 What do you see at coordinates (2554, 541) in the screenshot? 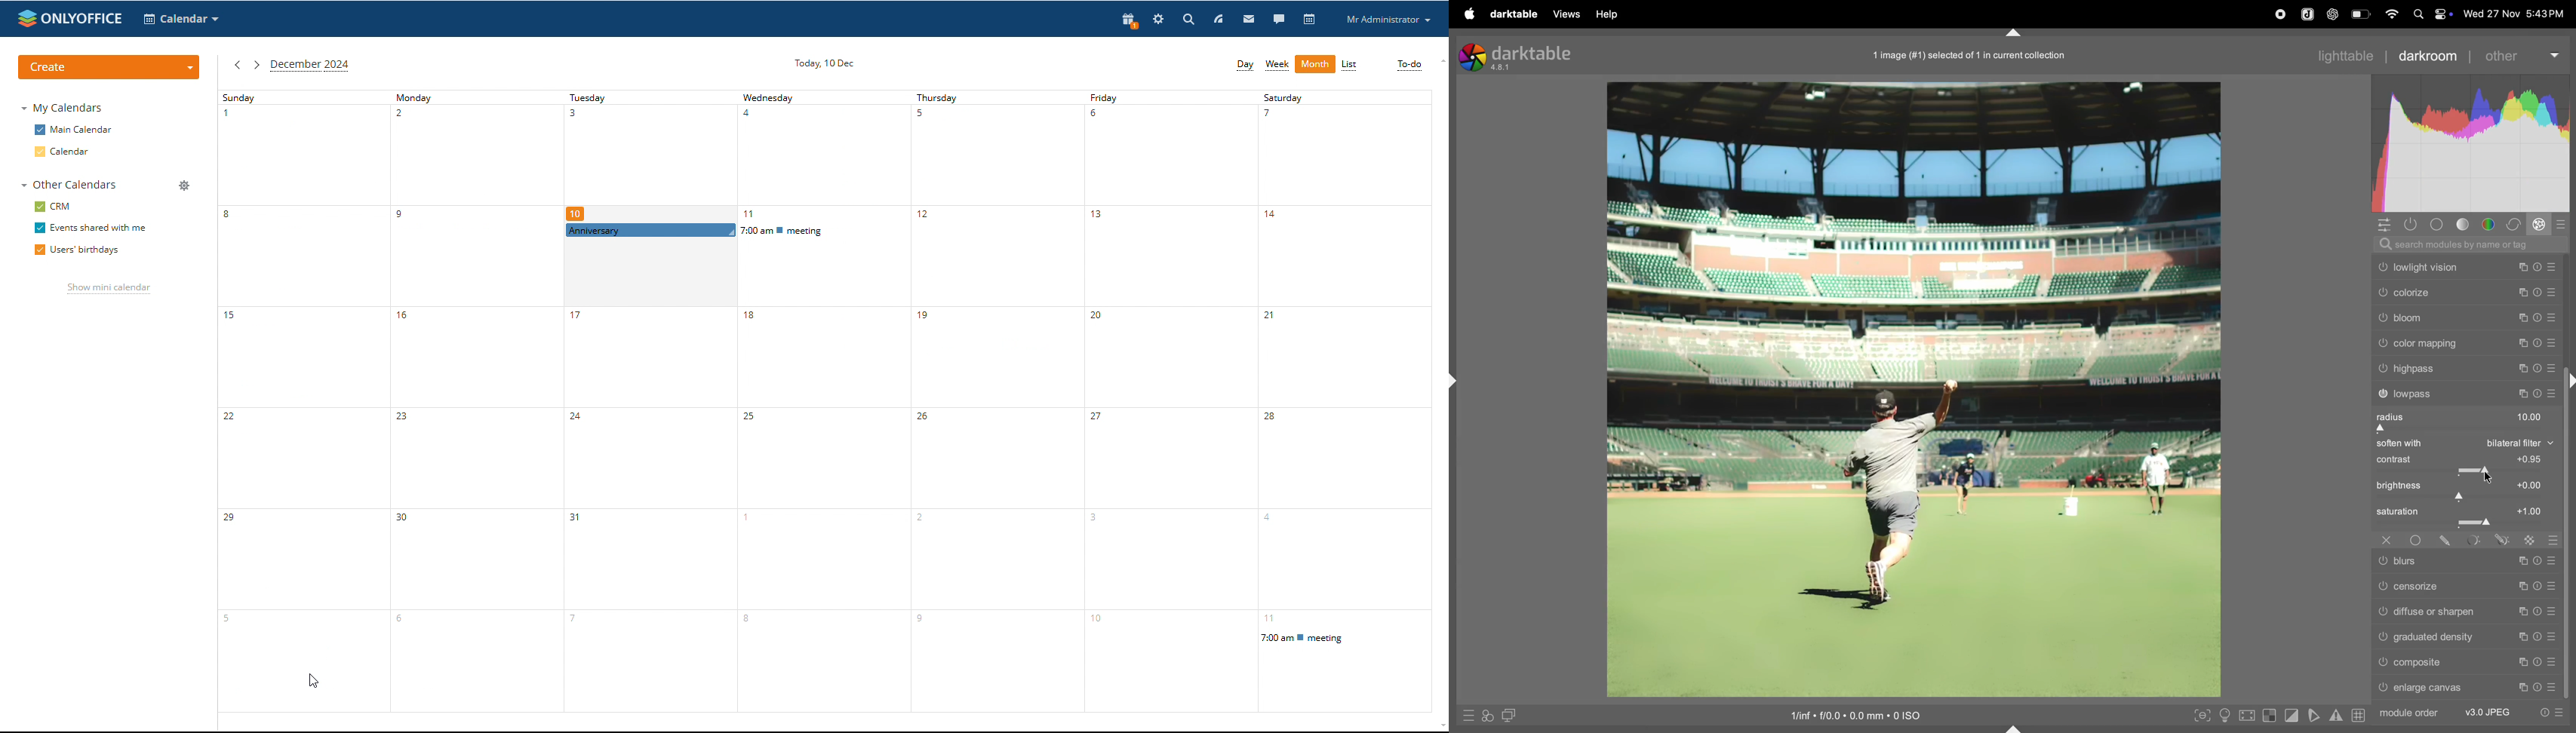
I see `blending options` at bounding box center [2554, 541].